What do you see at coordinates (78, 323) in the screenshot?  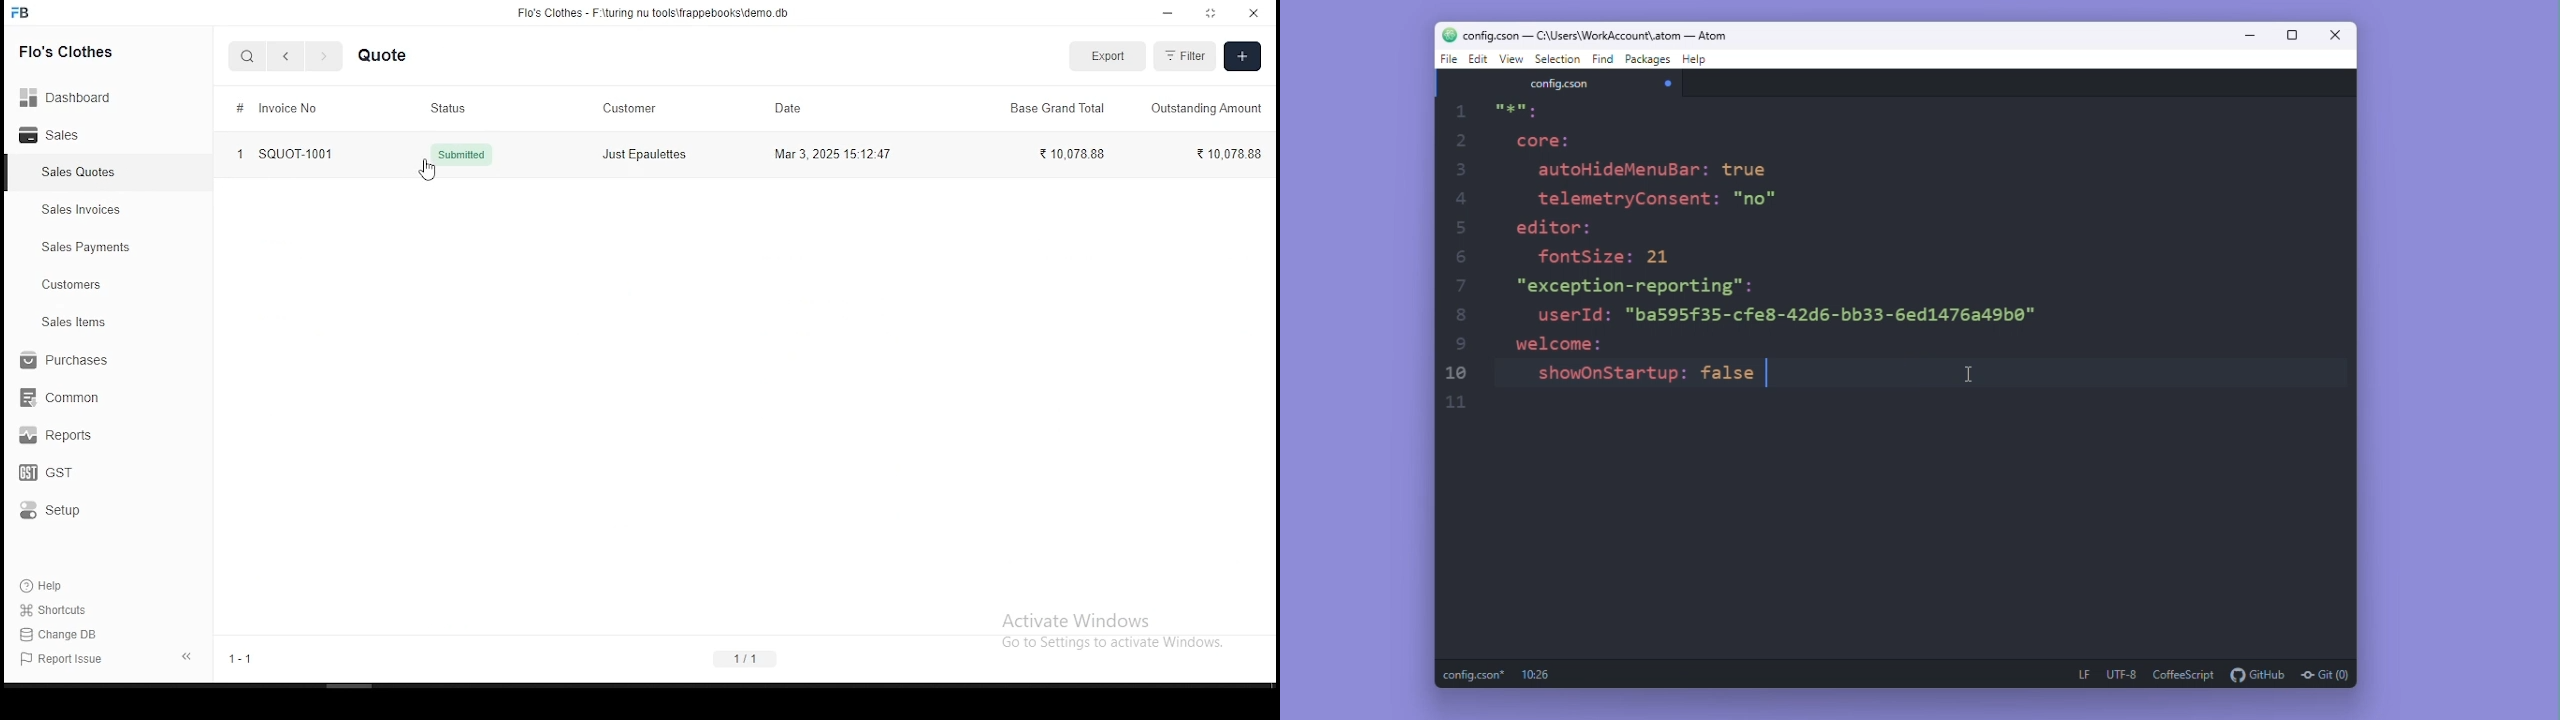 I see `ales items` at bounding box center [78, 323].